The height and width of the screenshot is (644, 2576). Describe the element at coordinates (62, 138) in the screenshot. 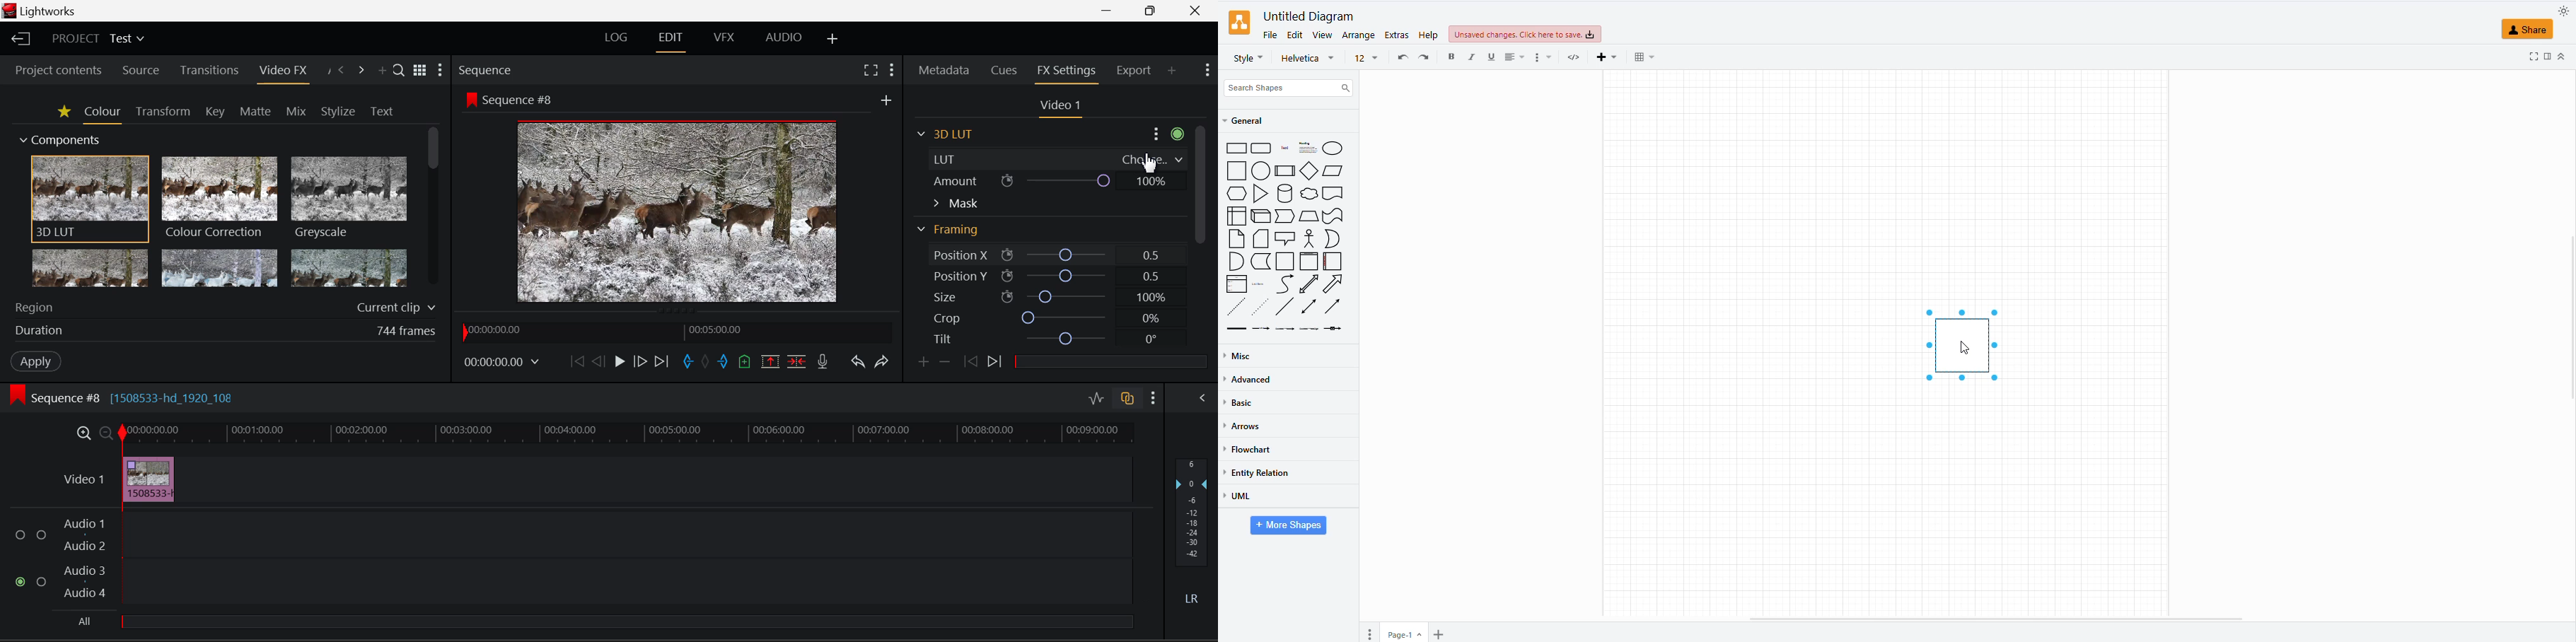

I see `Components Section` at that location.